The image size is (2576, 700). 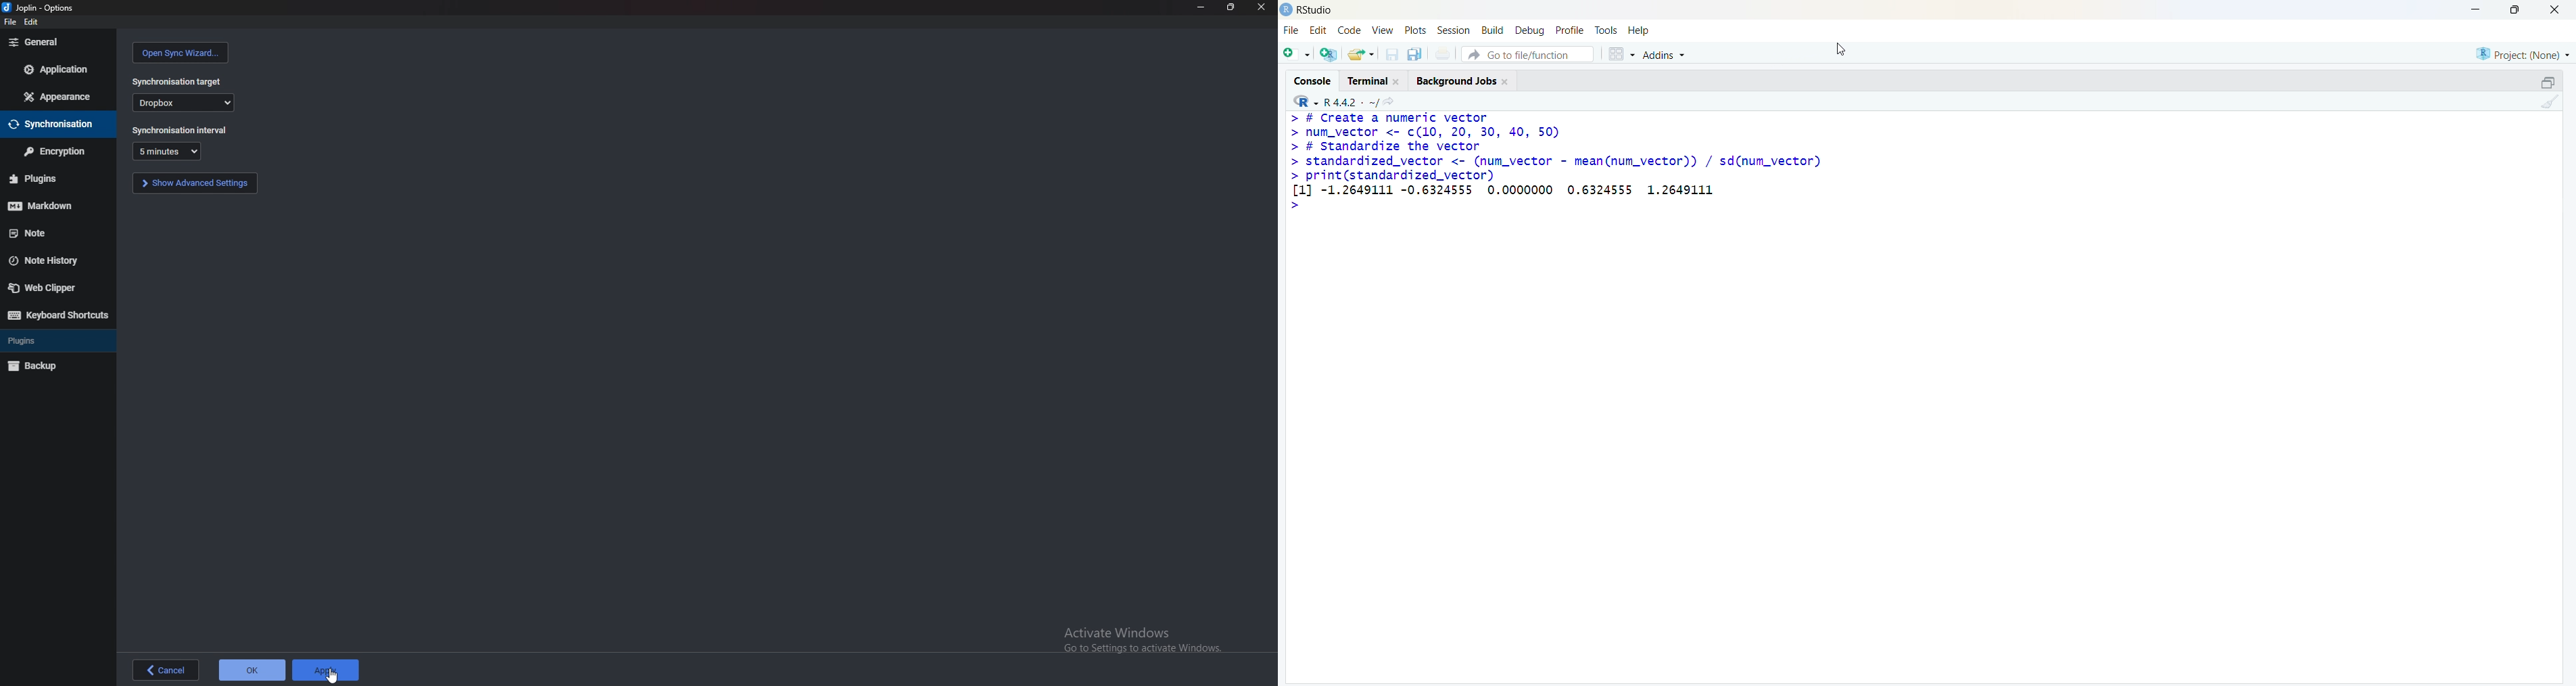 What do you see at coordinates (1318, 30) in the screenshot?
I see `edit` at bounding box center [1318, 30].